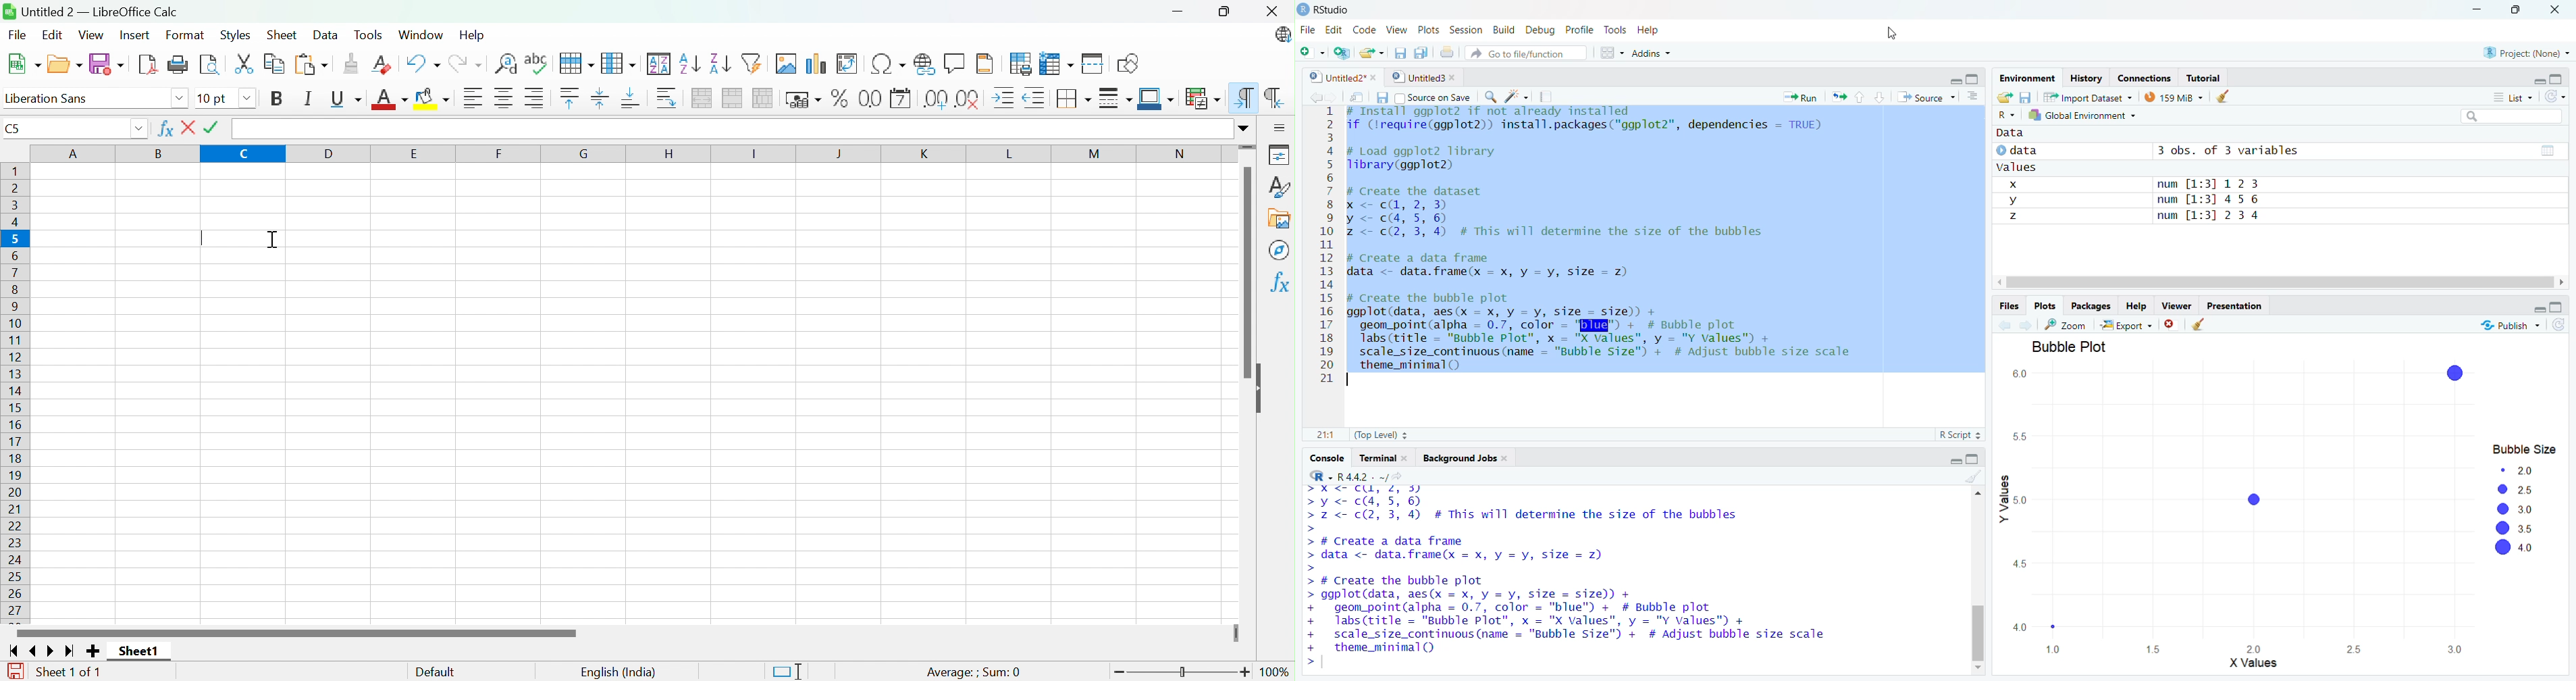  I want to click on maximize, so click(2519, 13).